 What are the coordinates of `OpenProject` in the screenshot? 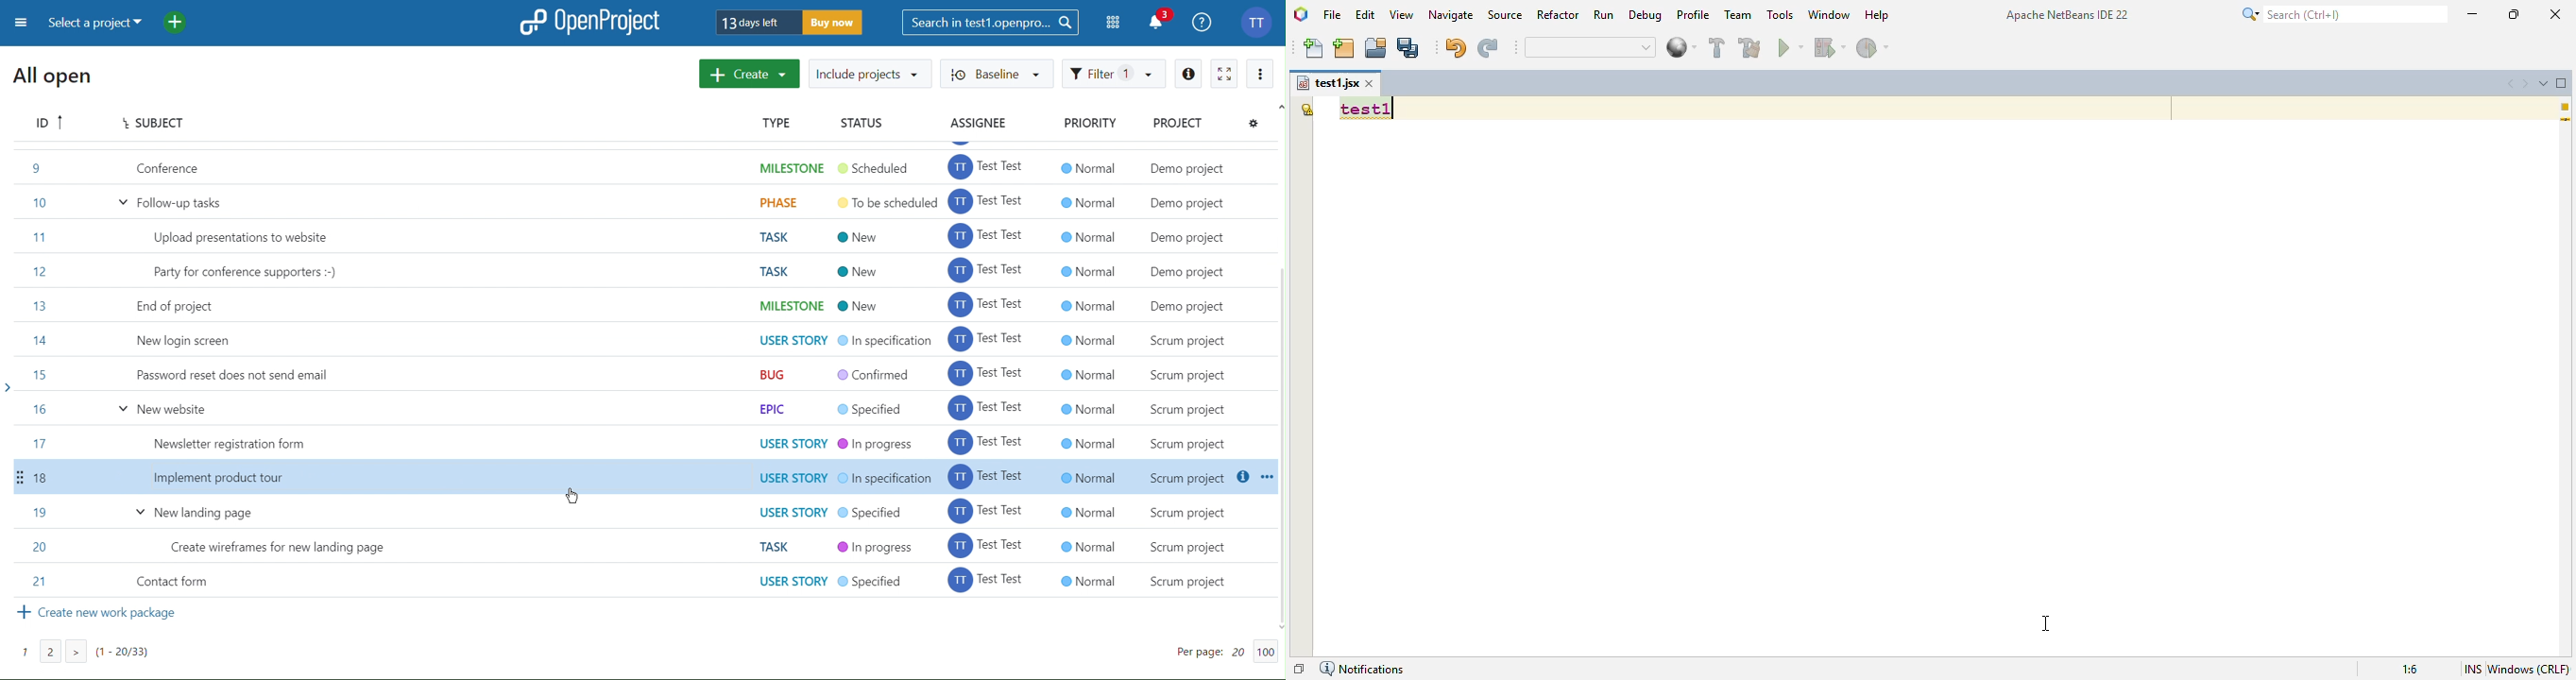 It's located at (591, 21).